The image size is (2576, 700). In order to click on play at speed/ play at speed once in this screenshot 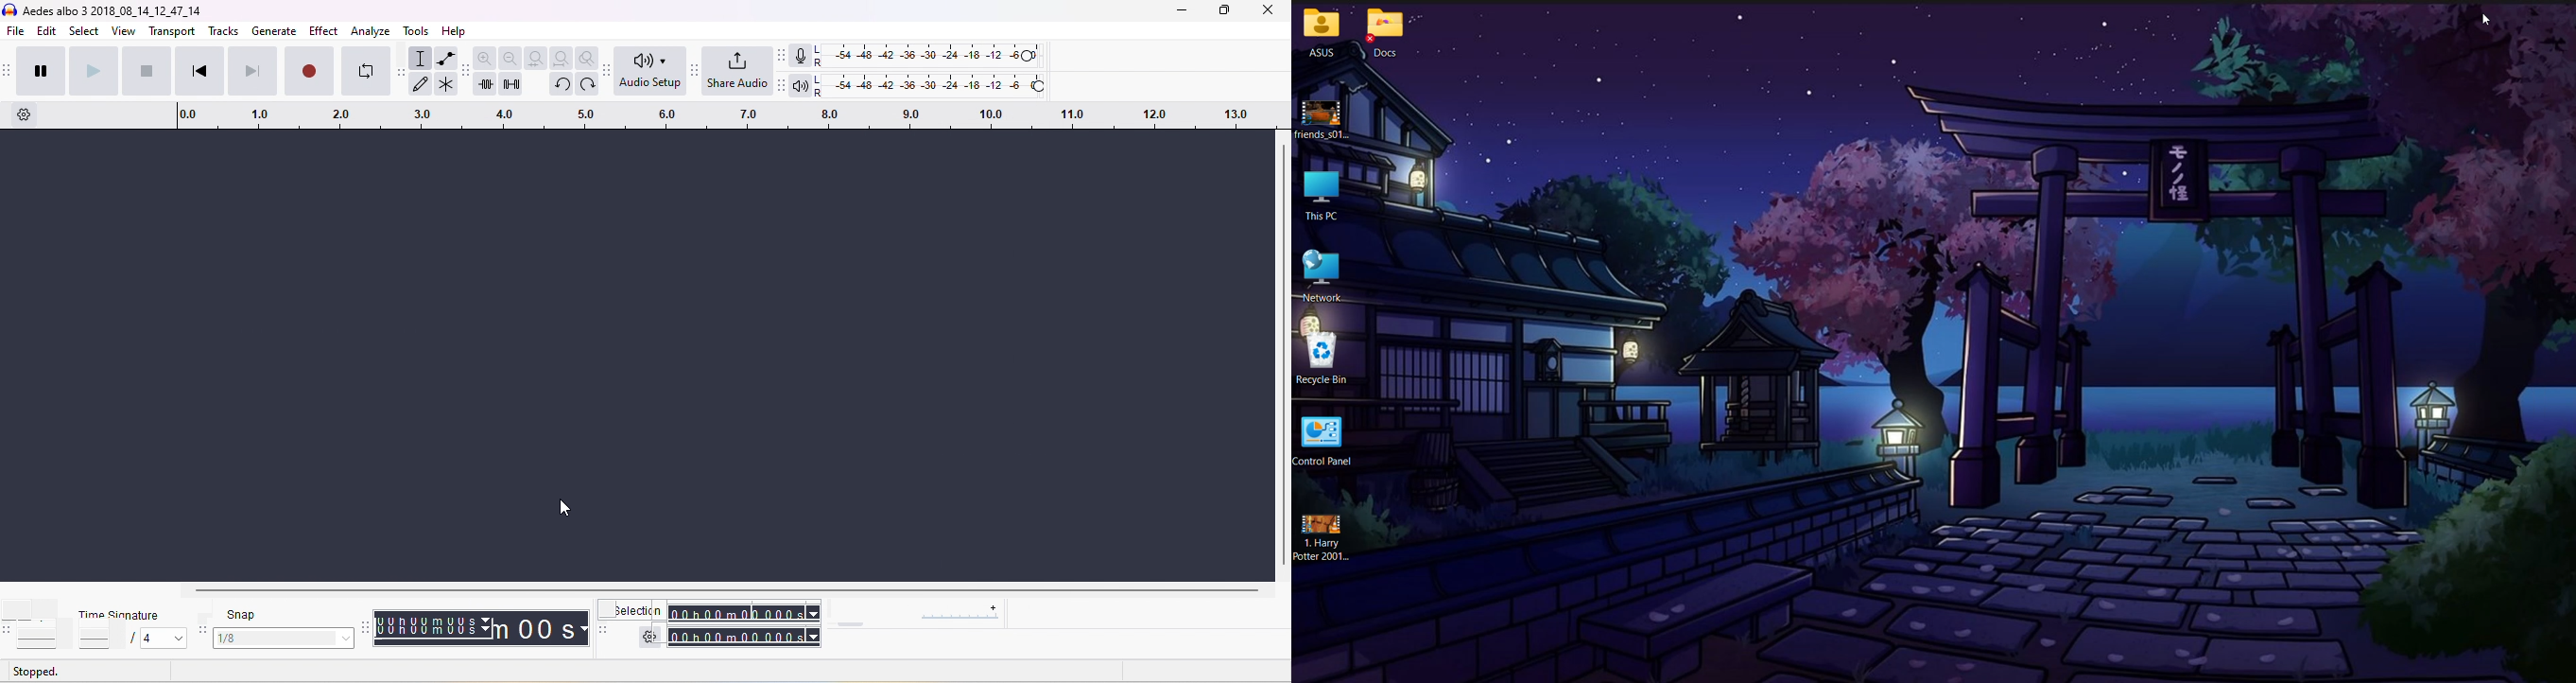, I will do `click(851, 615)`.